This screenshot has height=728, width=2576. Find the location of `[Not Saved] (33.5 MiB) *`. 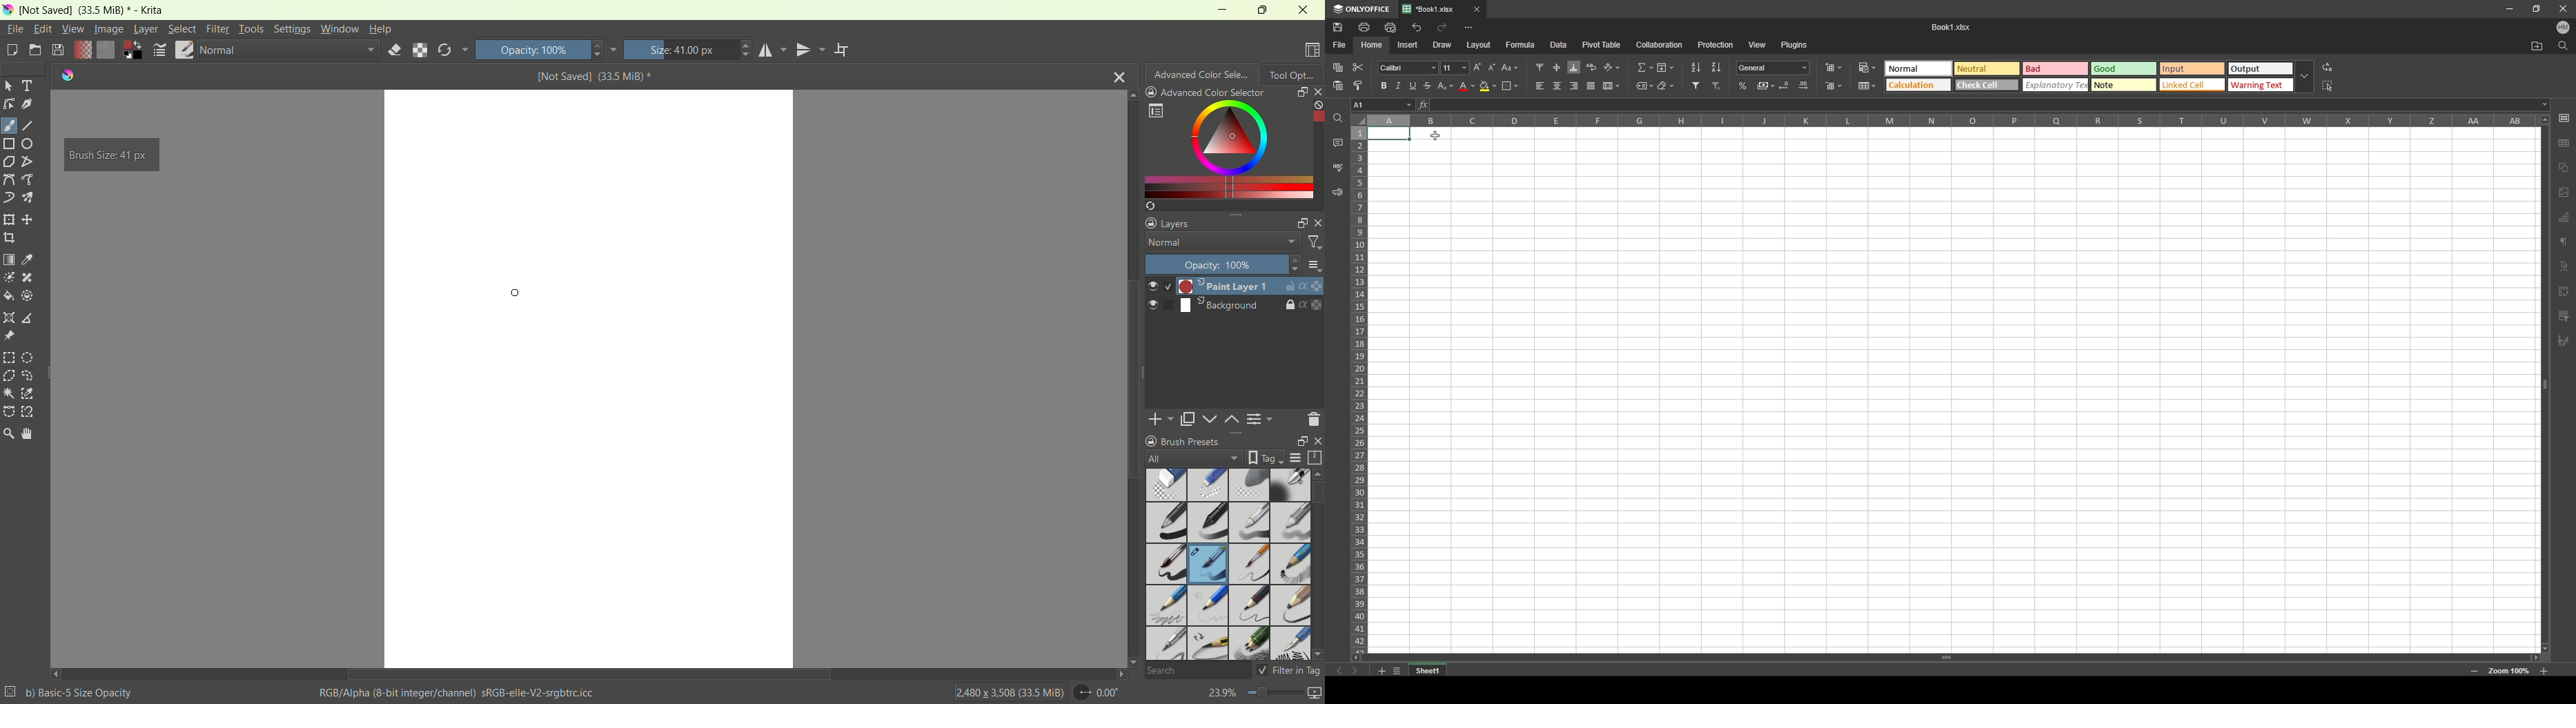

[Not Saved] (33.5 MiB) * is located at coordinates (595, 76).